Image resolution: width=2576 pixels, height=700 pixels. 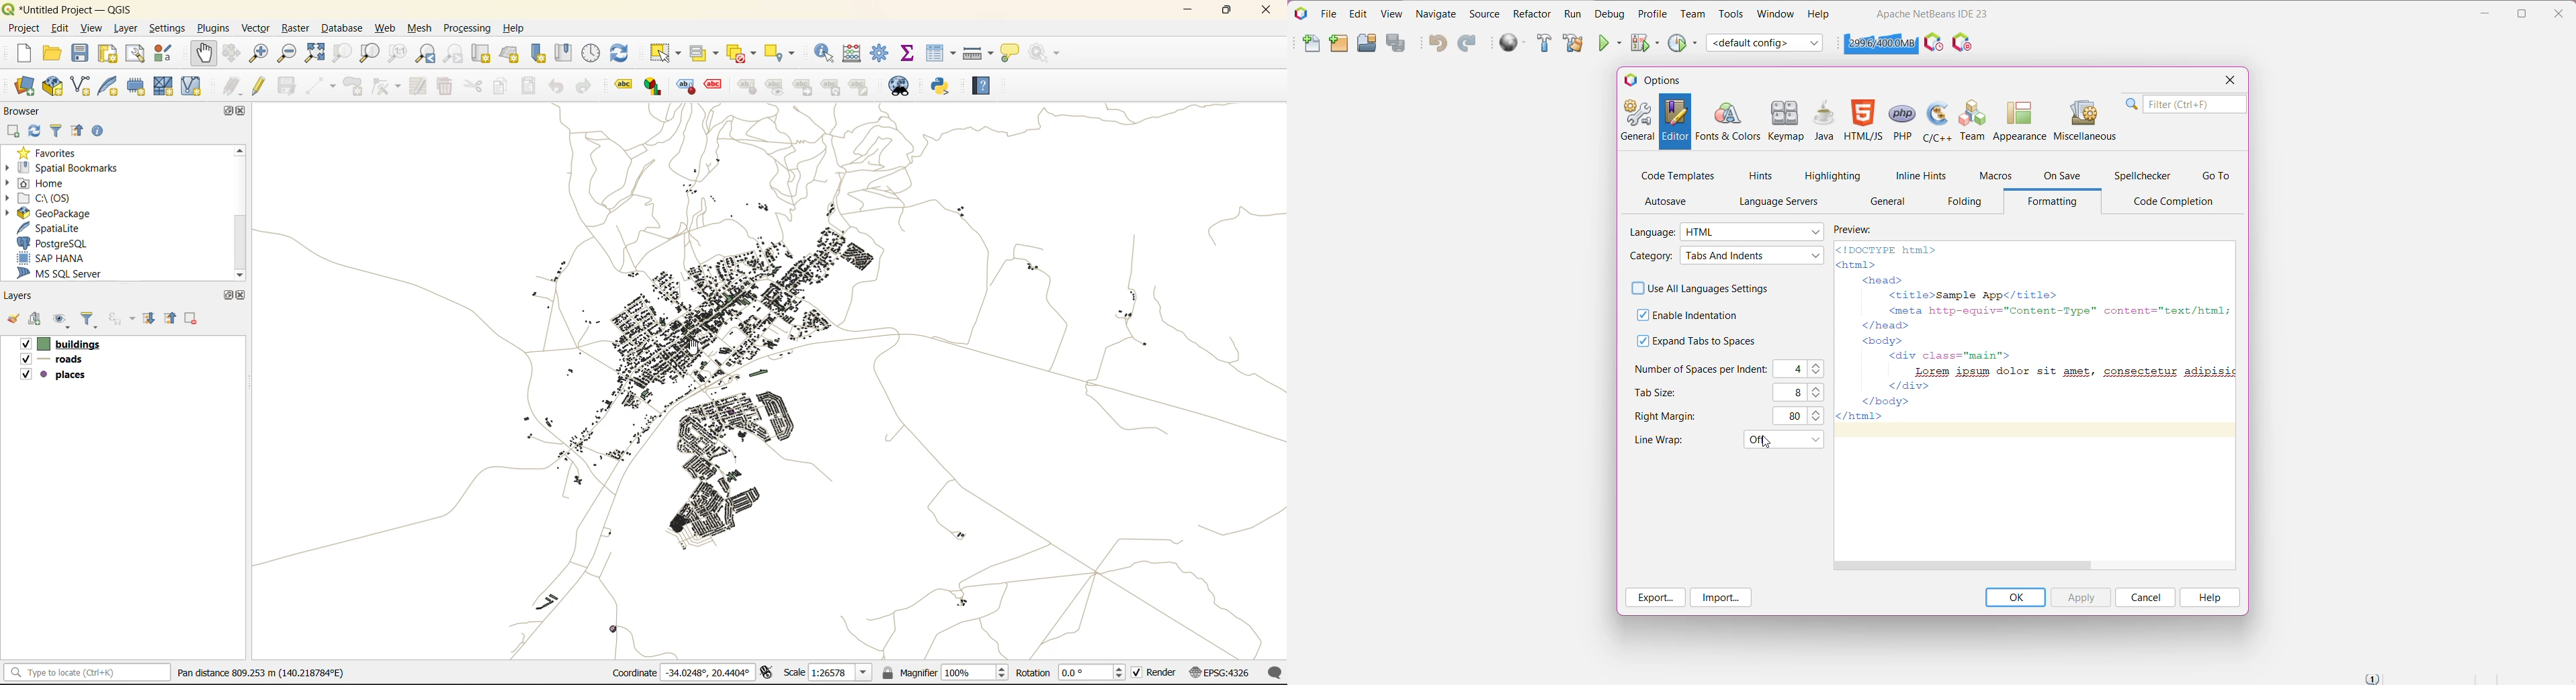 What do you see at coordinates (262, 54) in the screenshot?
I see `zoom in` at bounding box center [262, 54].